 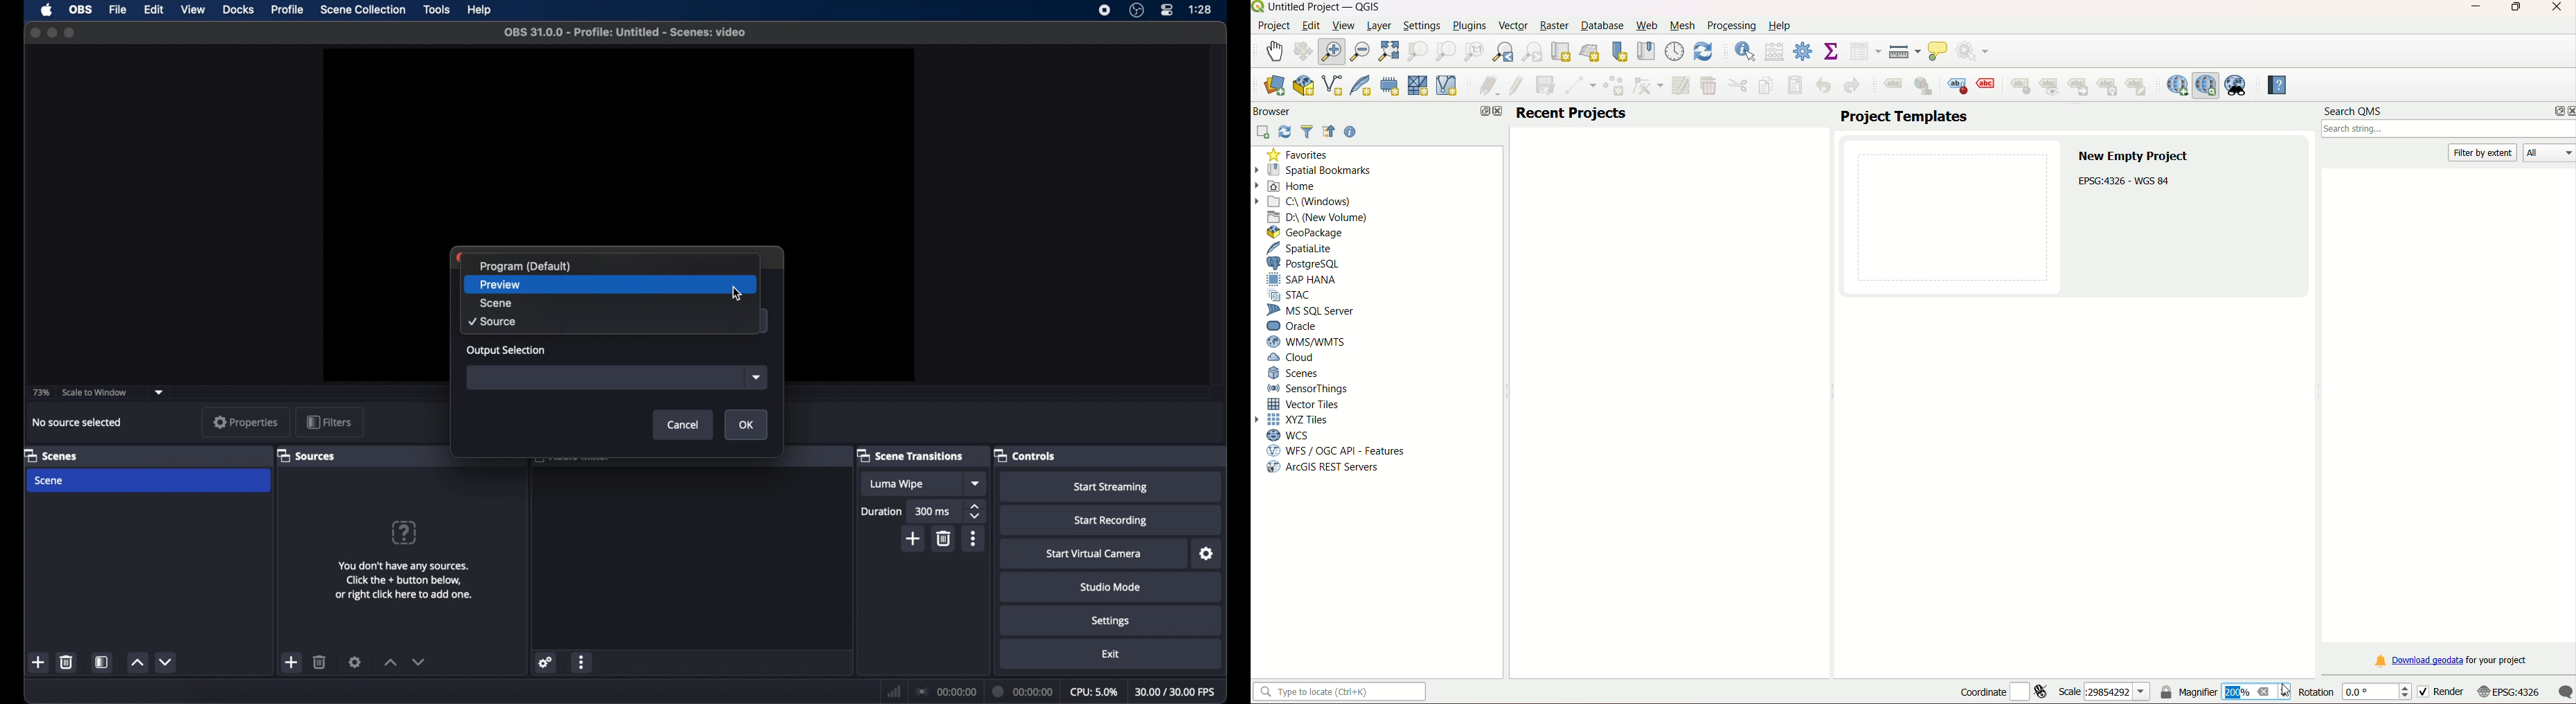 I want to click on 73%, so click(x=42, y=392).